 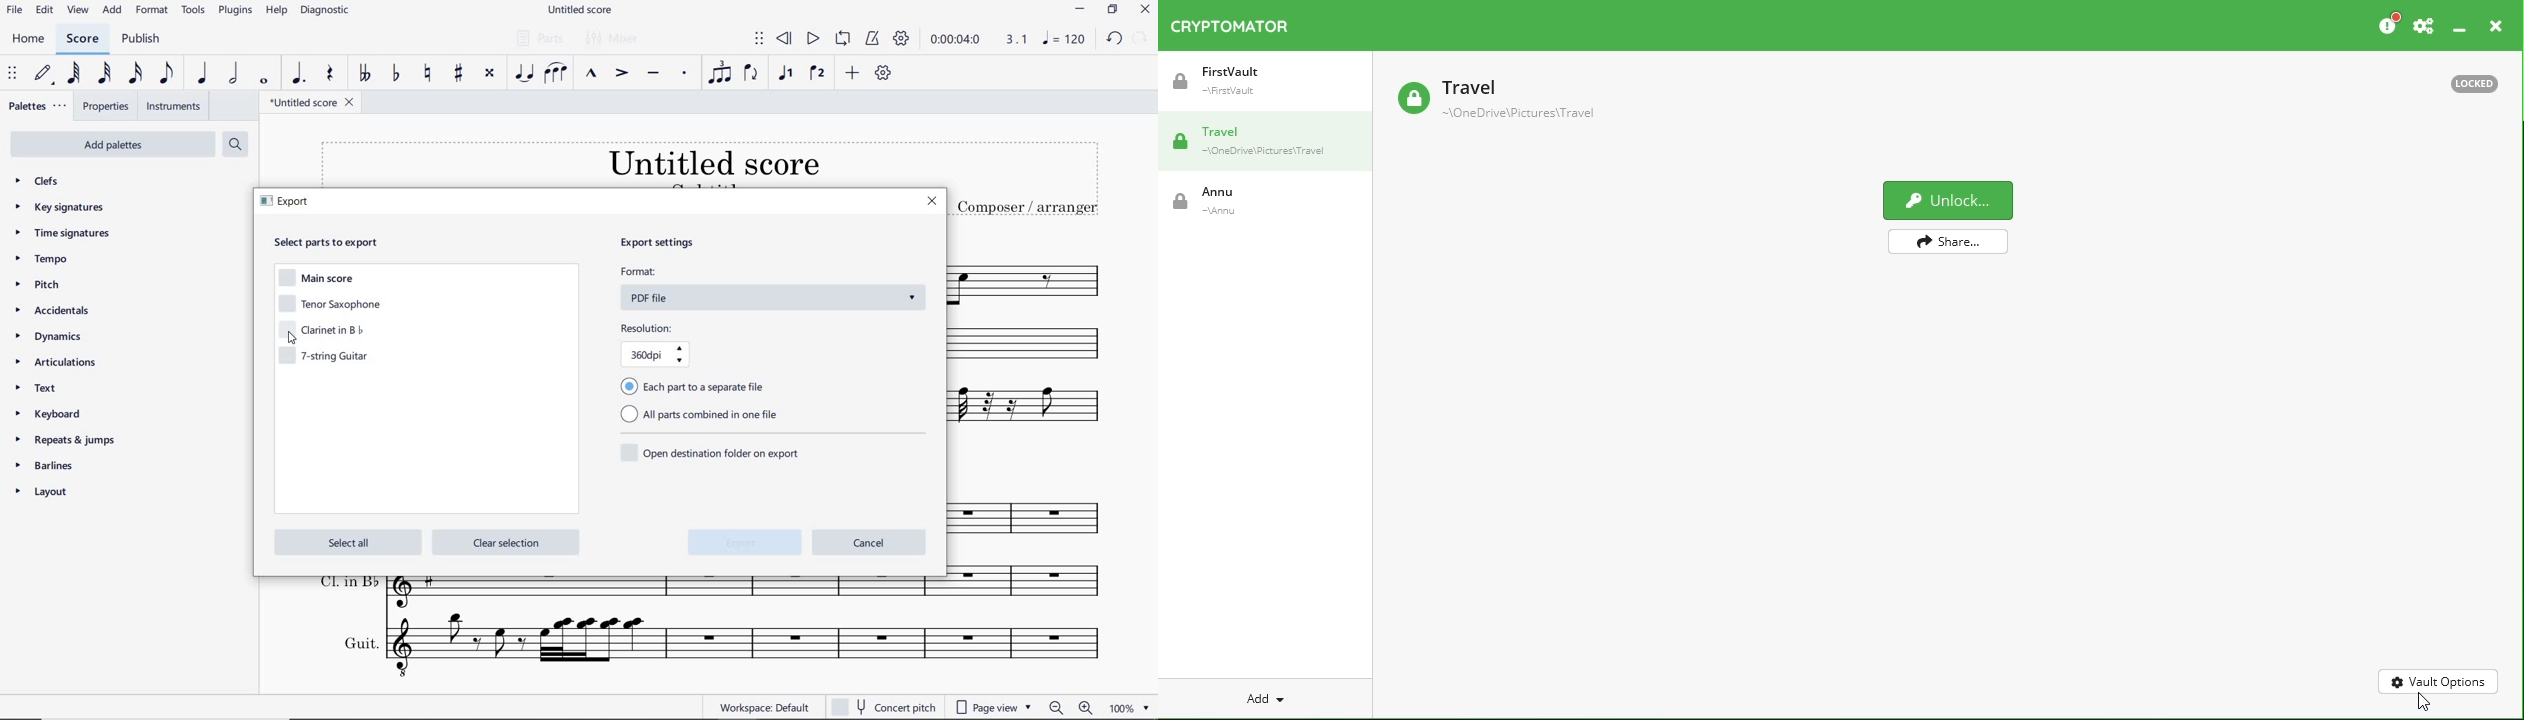 I want to click on key signatures, so click(x=59, y=208).